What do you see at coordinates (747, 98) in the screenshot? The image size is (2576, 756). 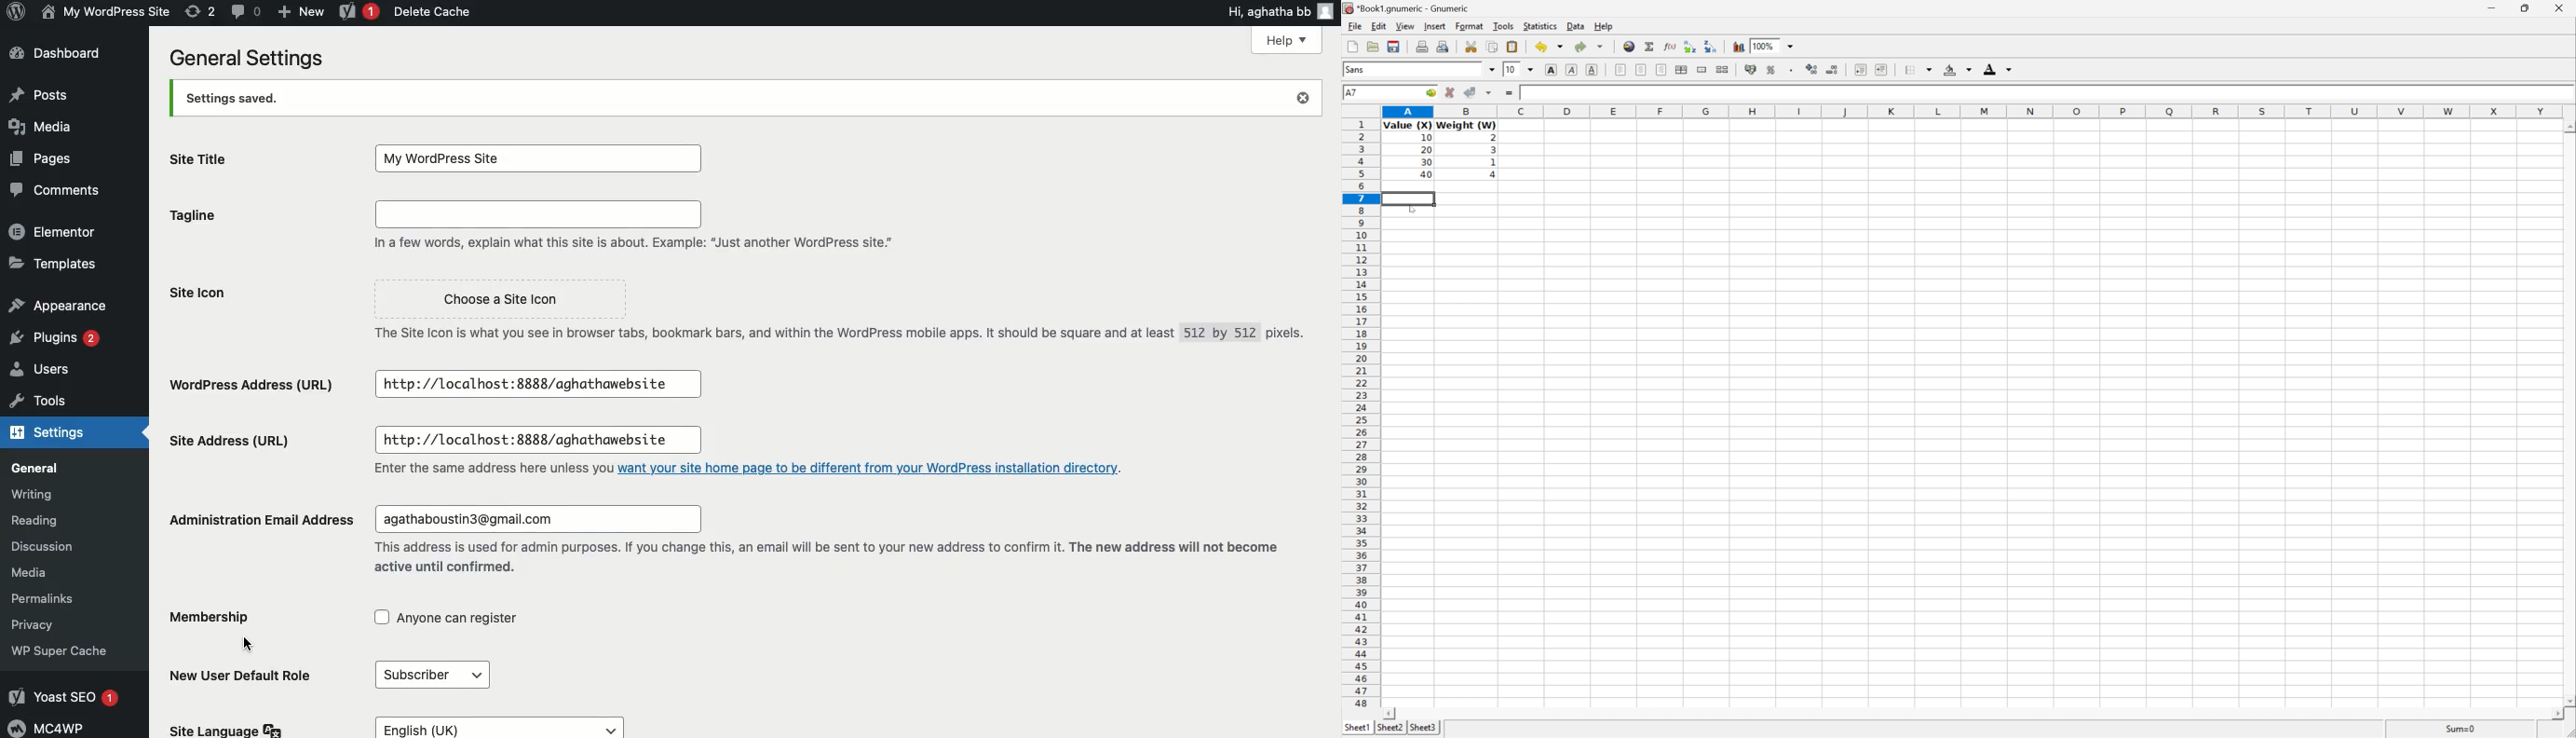 I see `Settings saved` at bounding box center [747, 98].